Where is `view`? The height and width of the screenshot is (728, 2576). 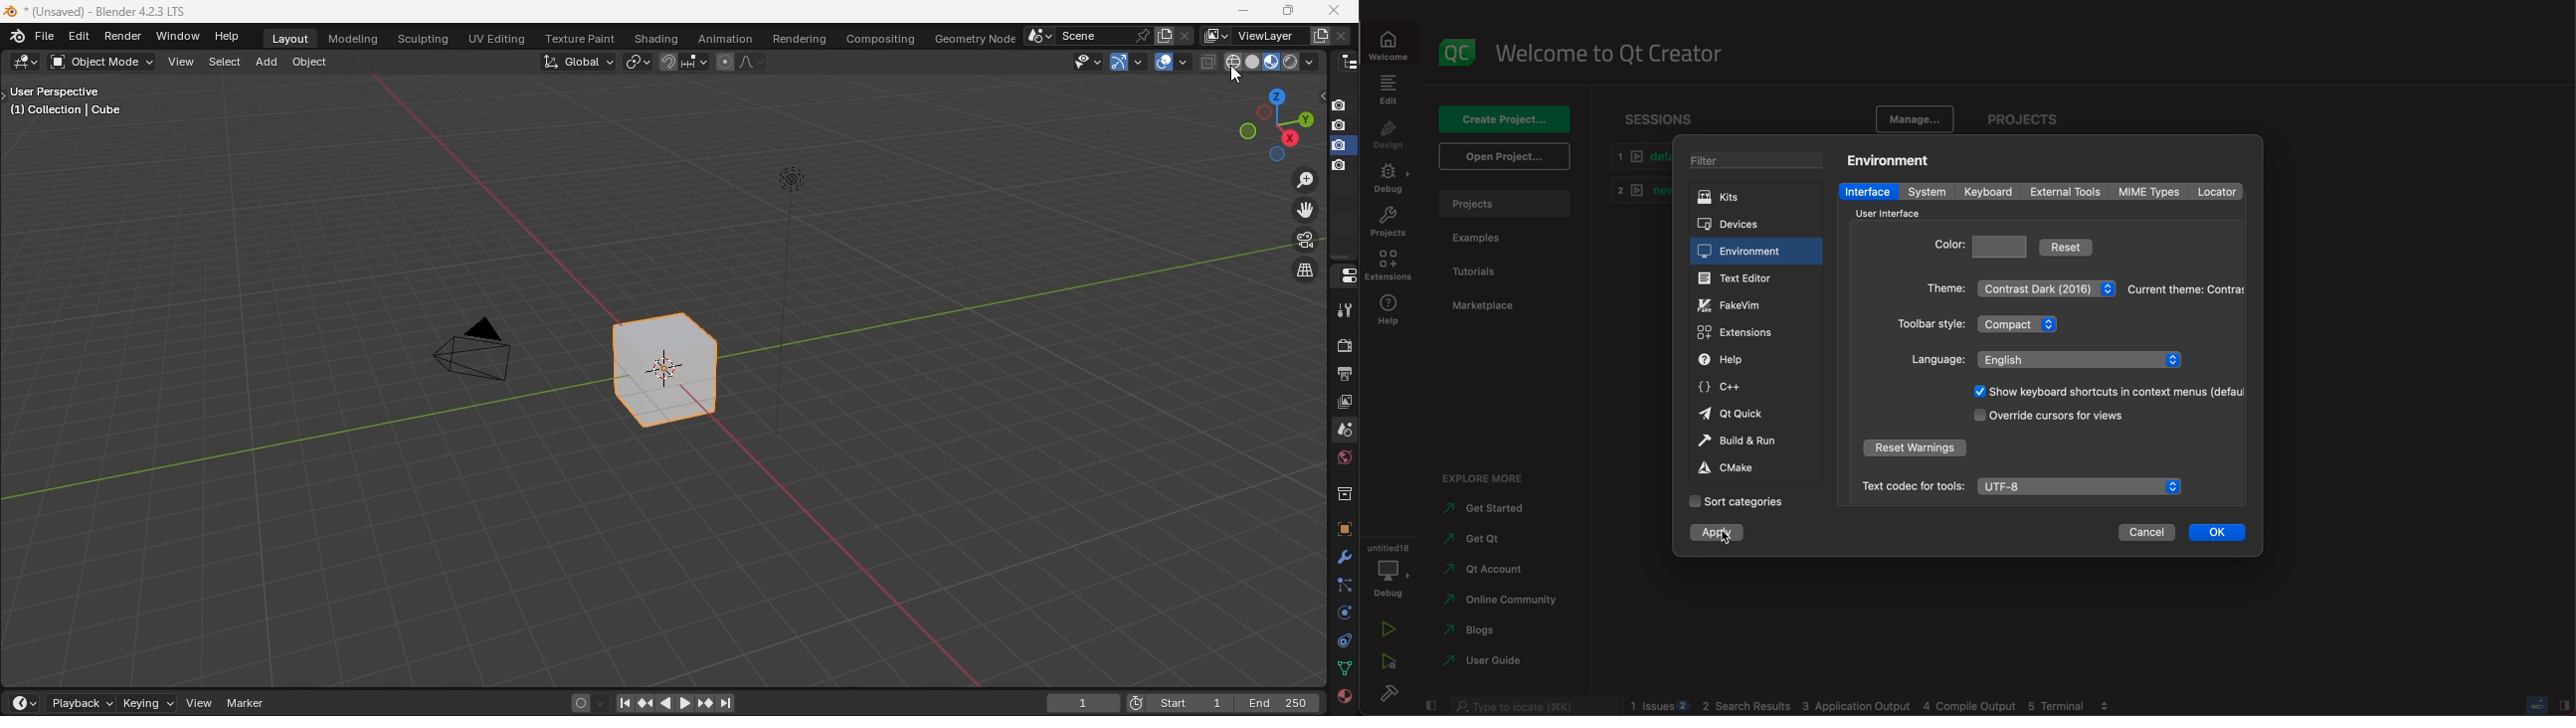
view is located at coordinates (181, 62).